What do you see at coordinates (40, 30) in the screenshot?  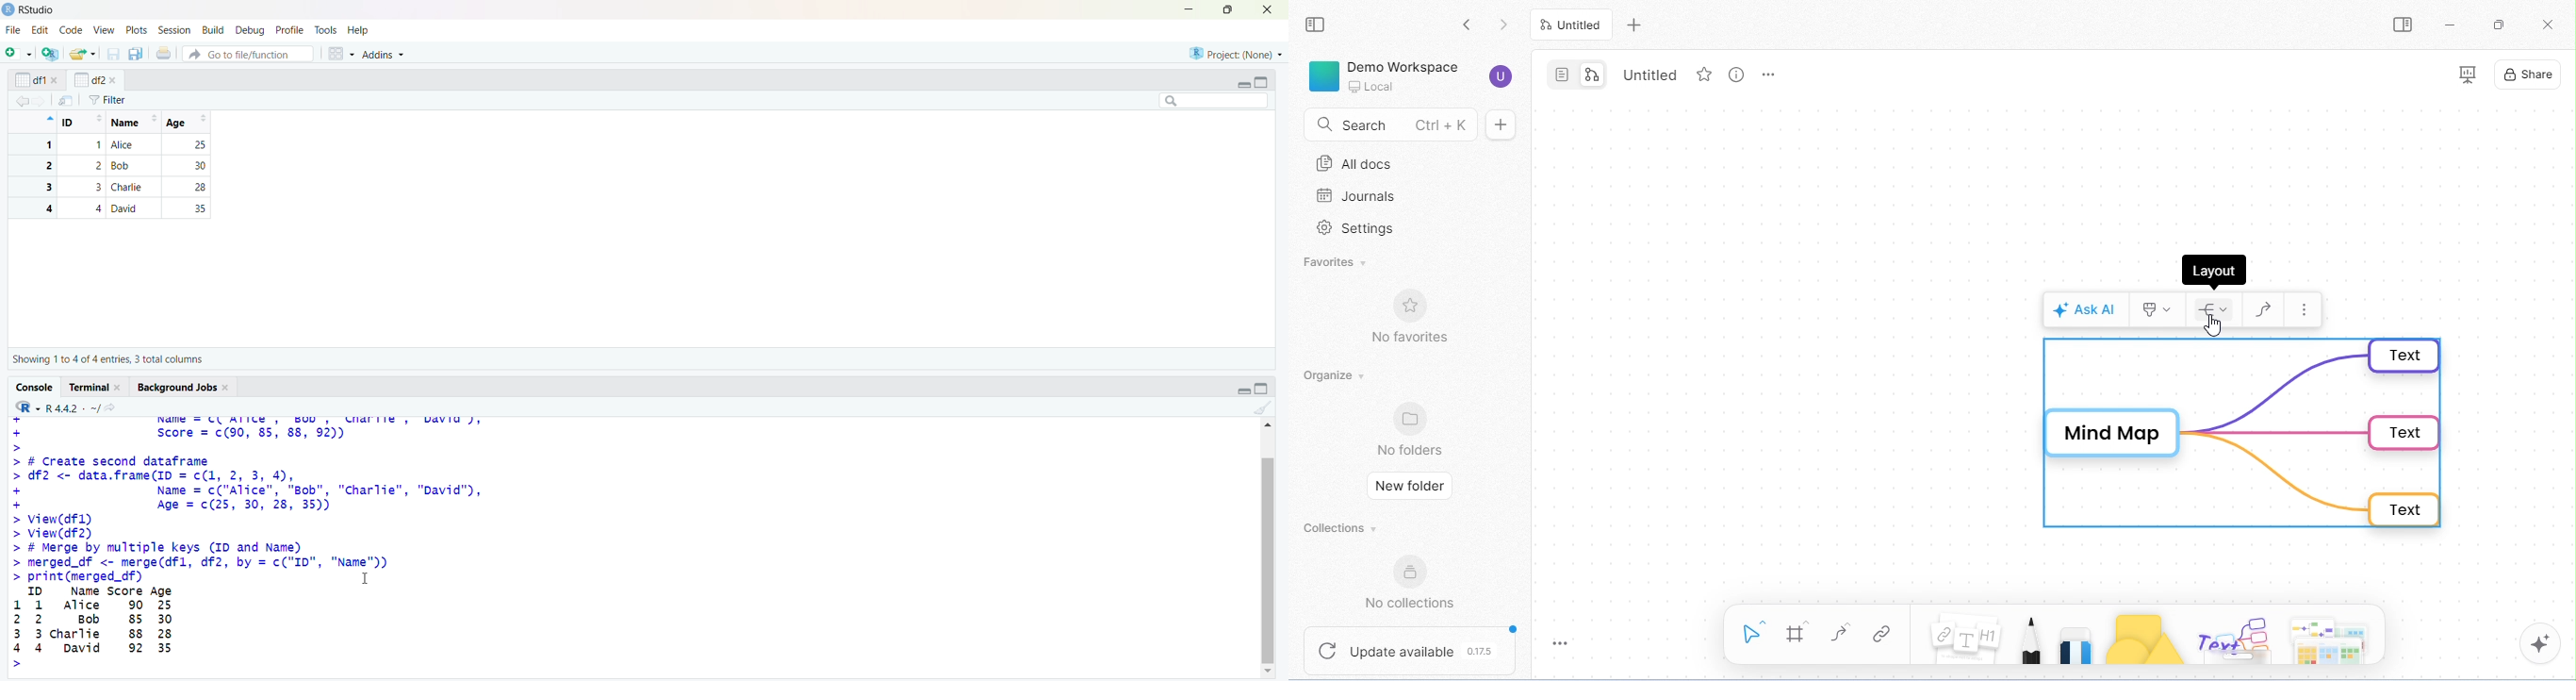 I see `edit` at bounding box center [40, 30].